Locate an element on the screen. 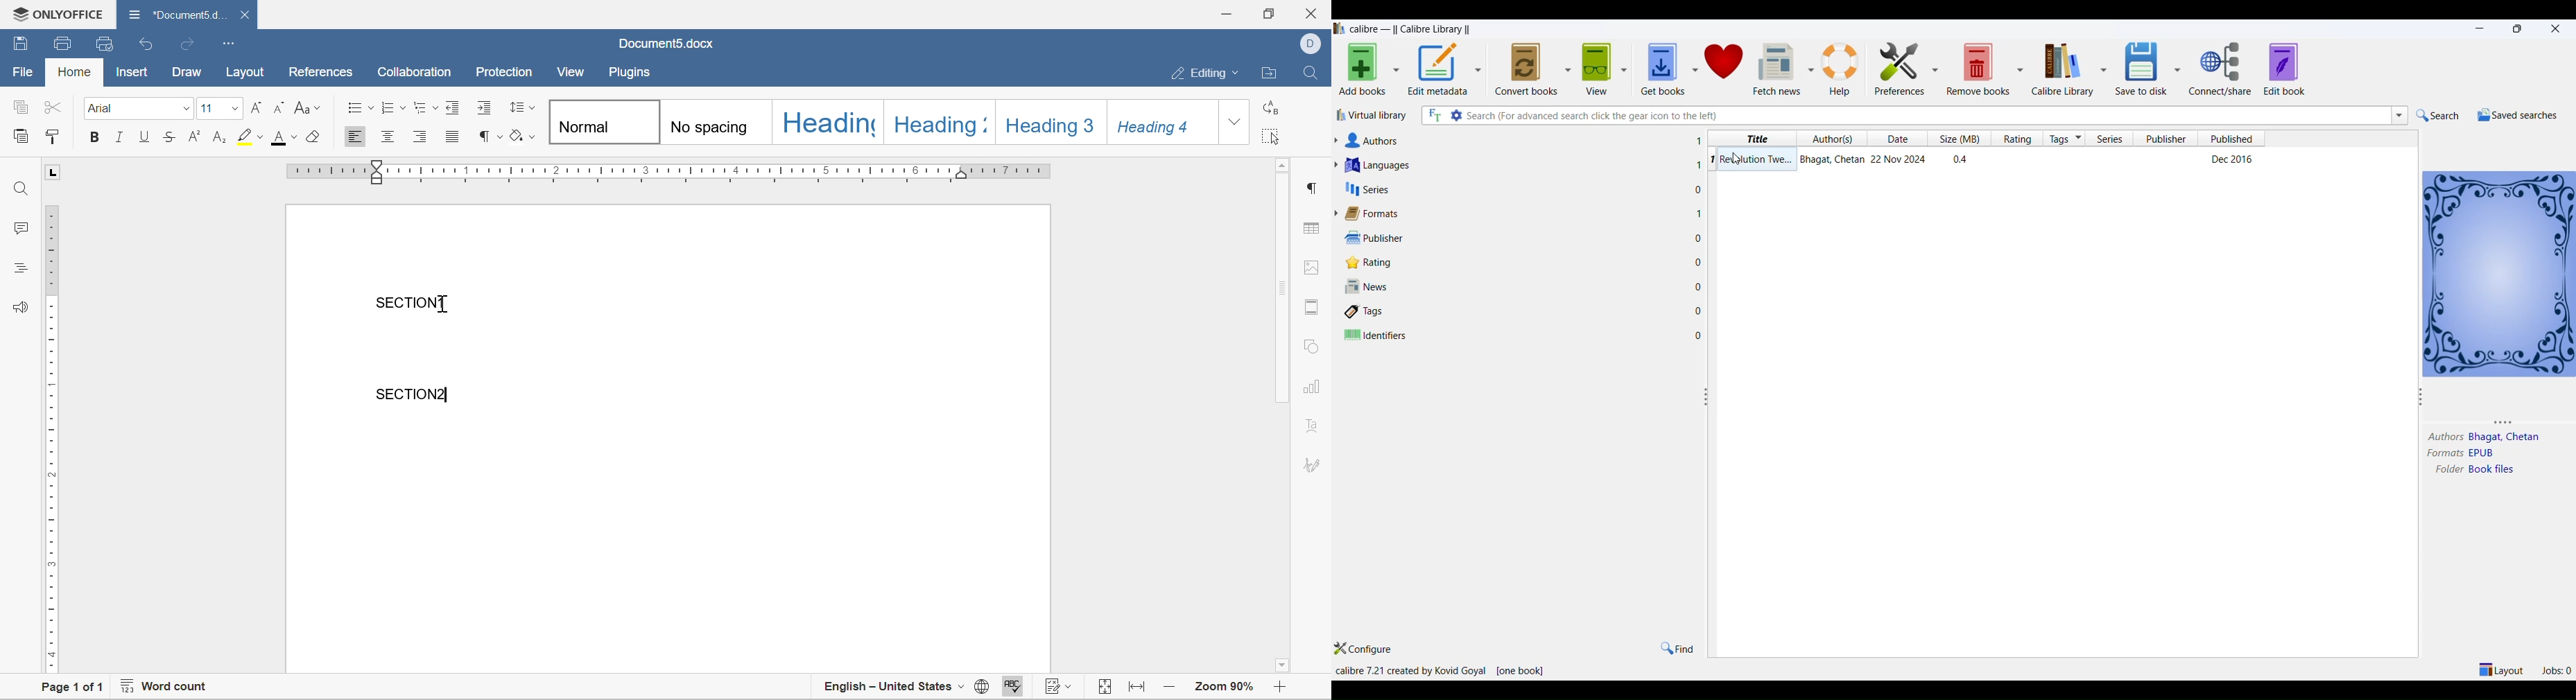  collaboration is located at coordinates (417, 72).